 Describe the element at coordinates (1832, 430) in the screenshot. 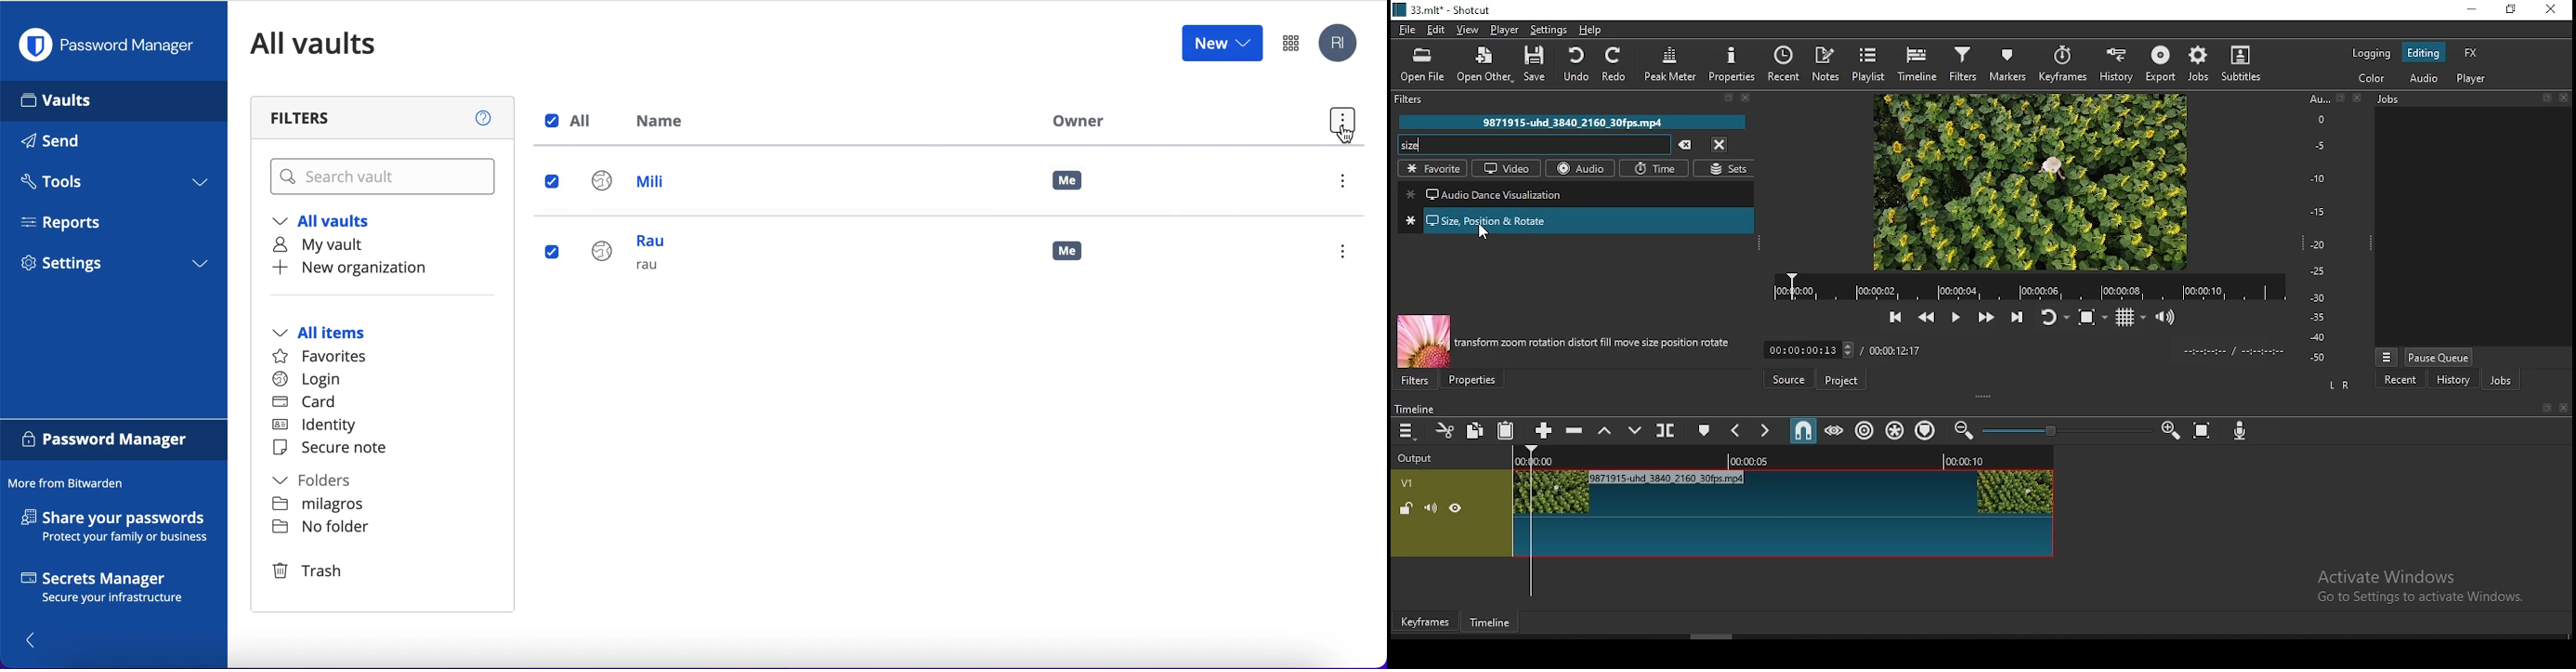

I see `scrub while dragging` at that location.